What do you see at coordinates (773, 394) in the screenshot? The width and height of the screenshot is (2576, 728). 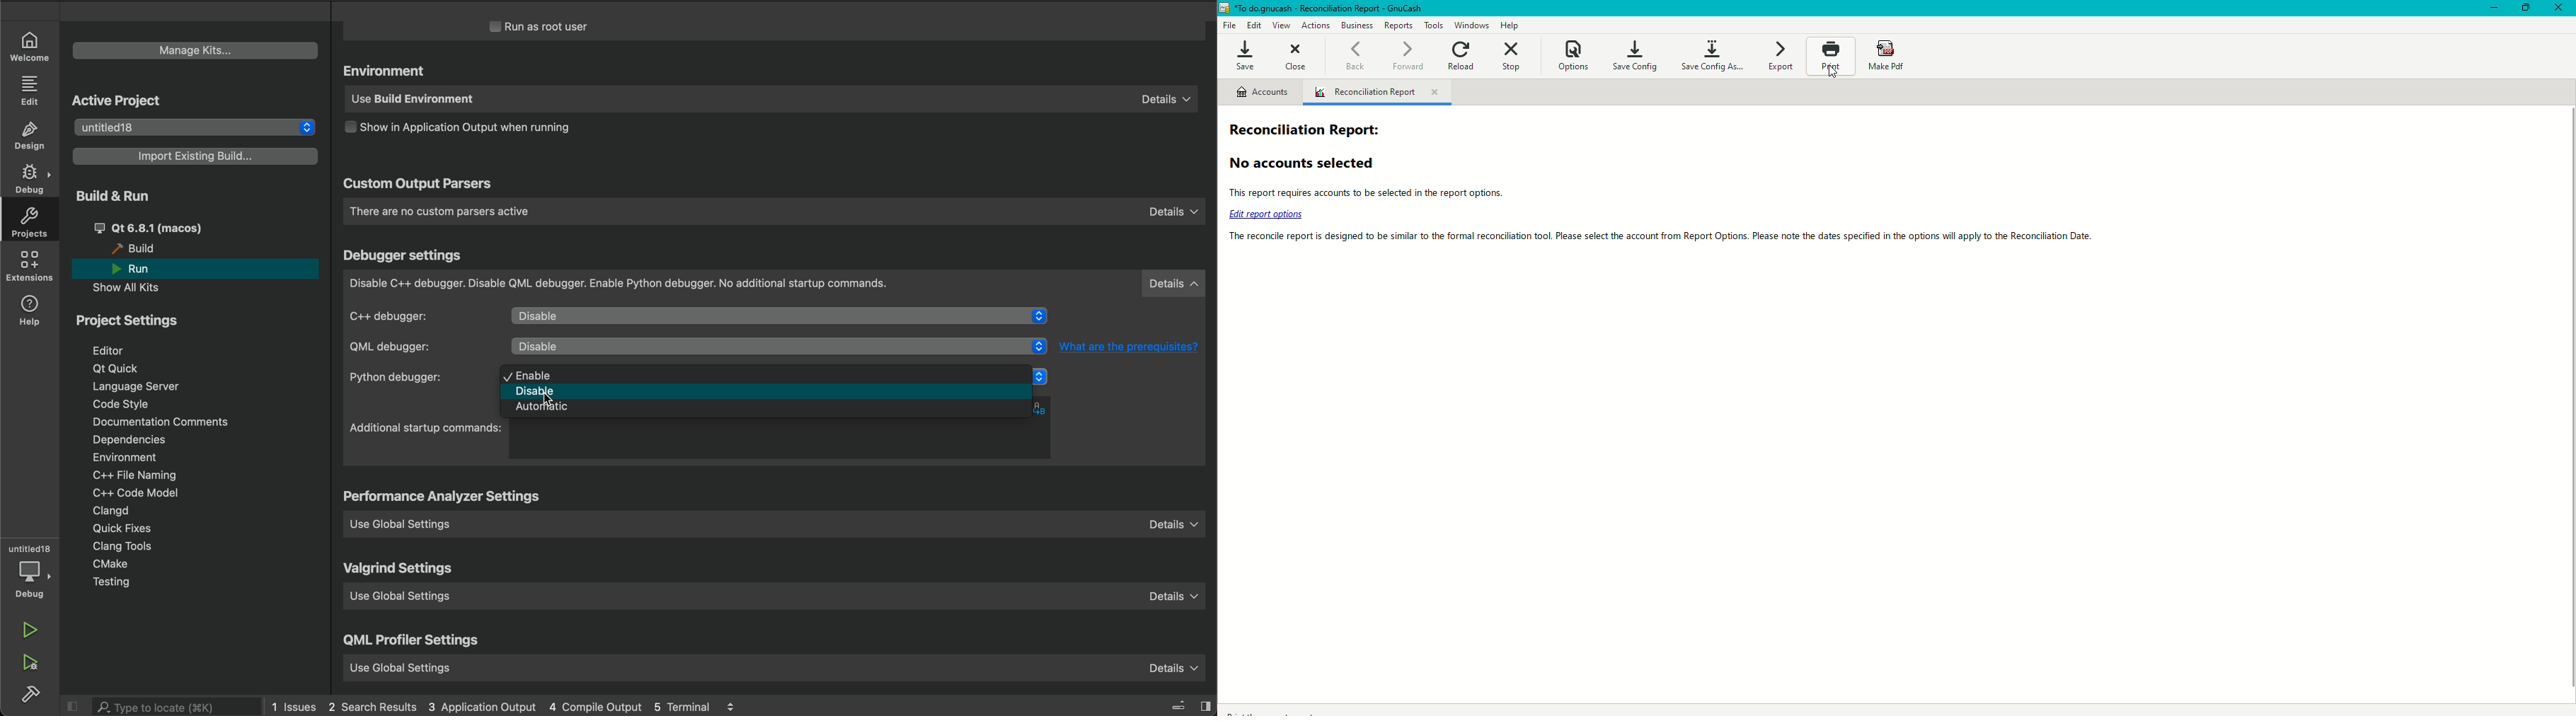 I see `disabled` at bounding box center [773, 394].